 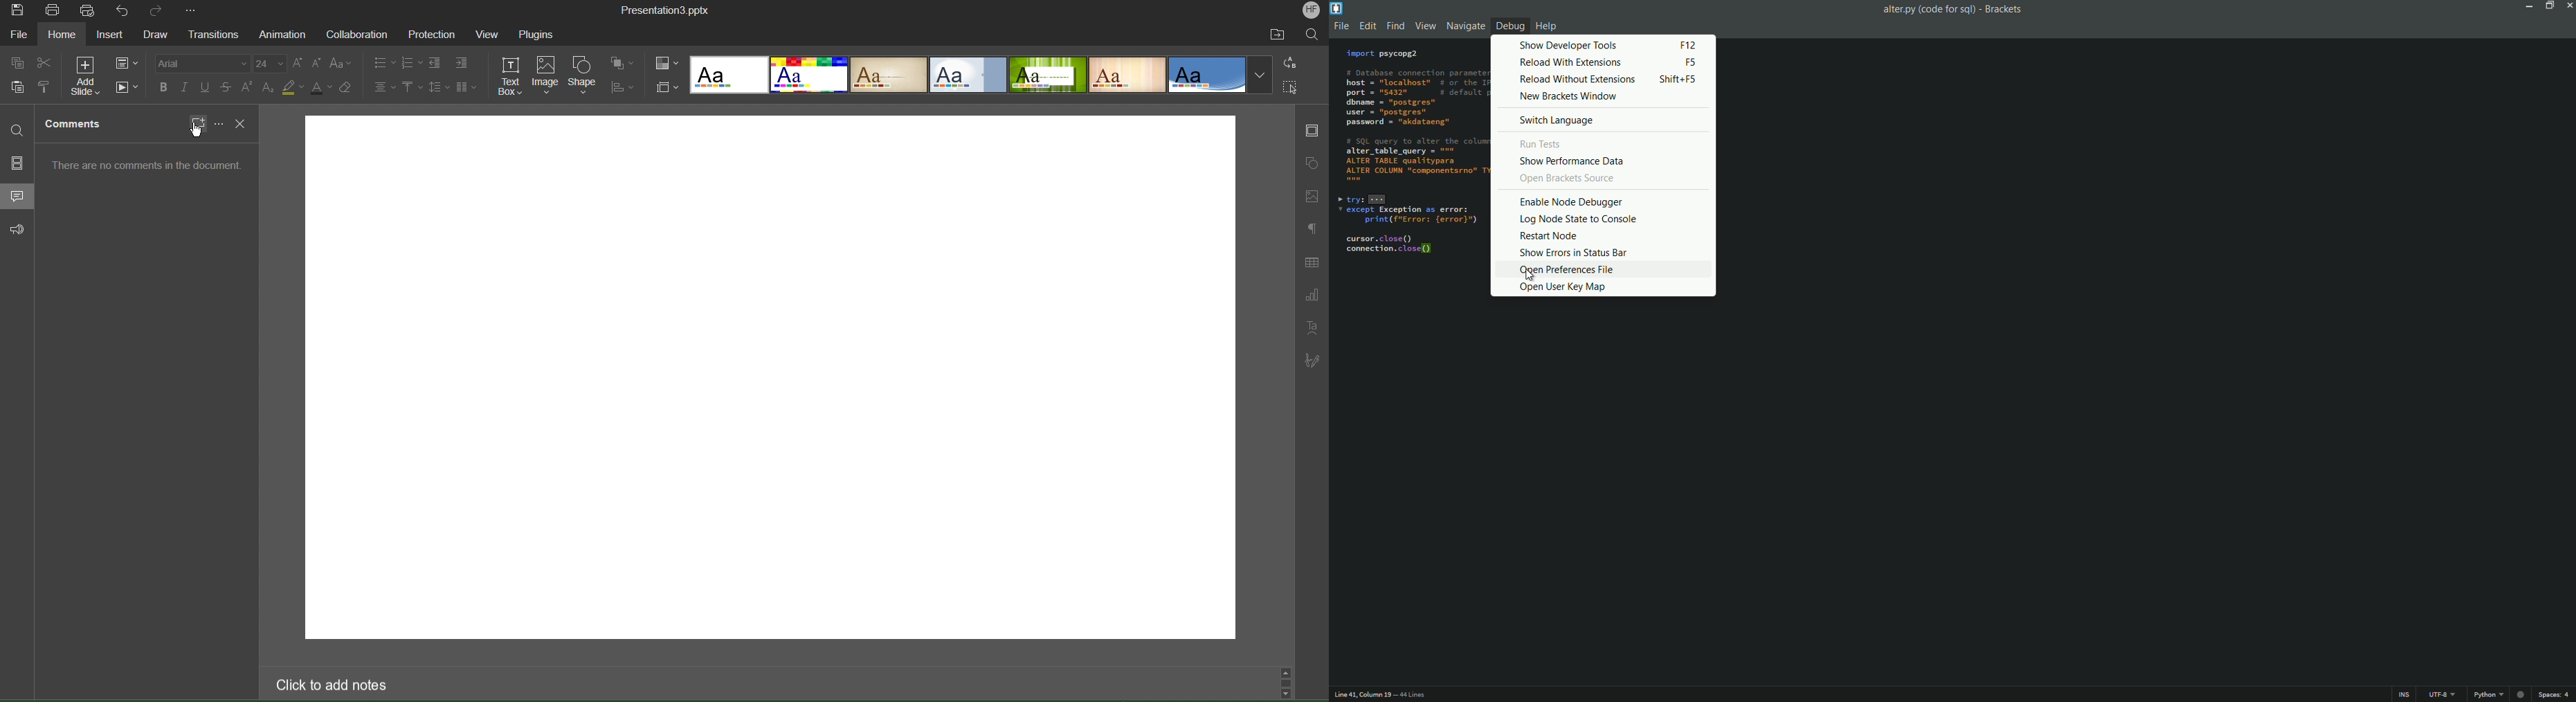 I want to click on Columns, so click(x=467, y=89).